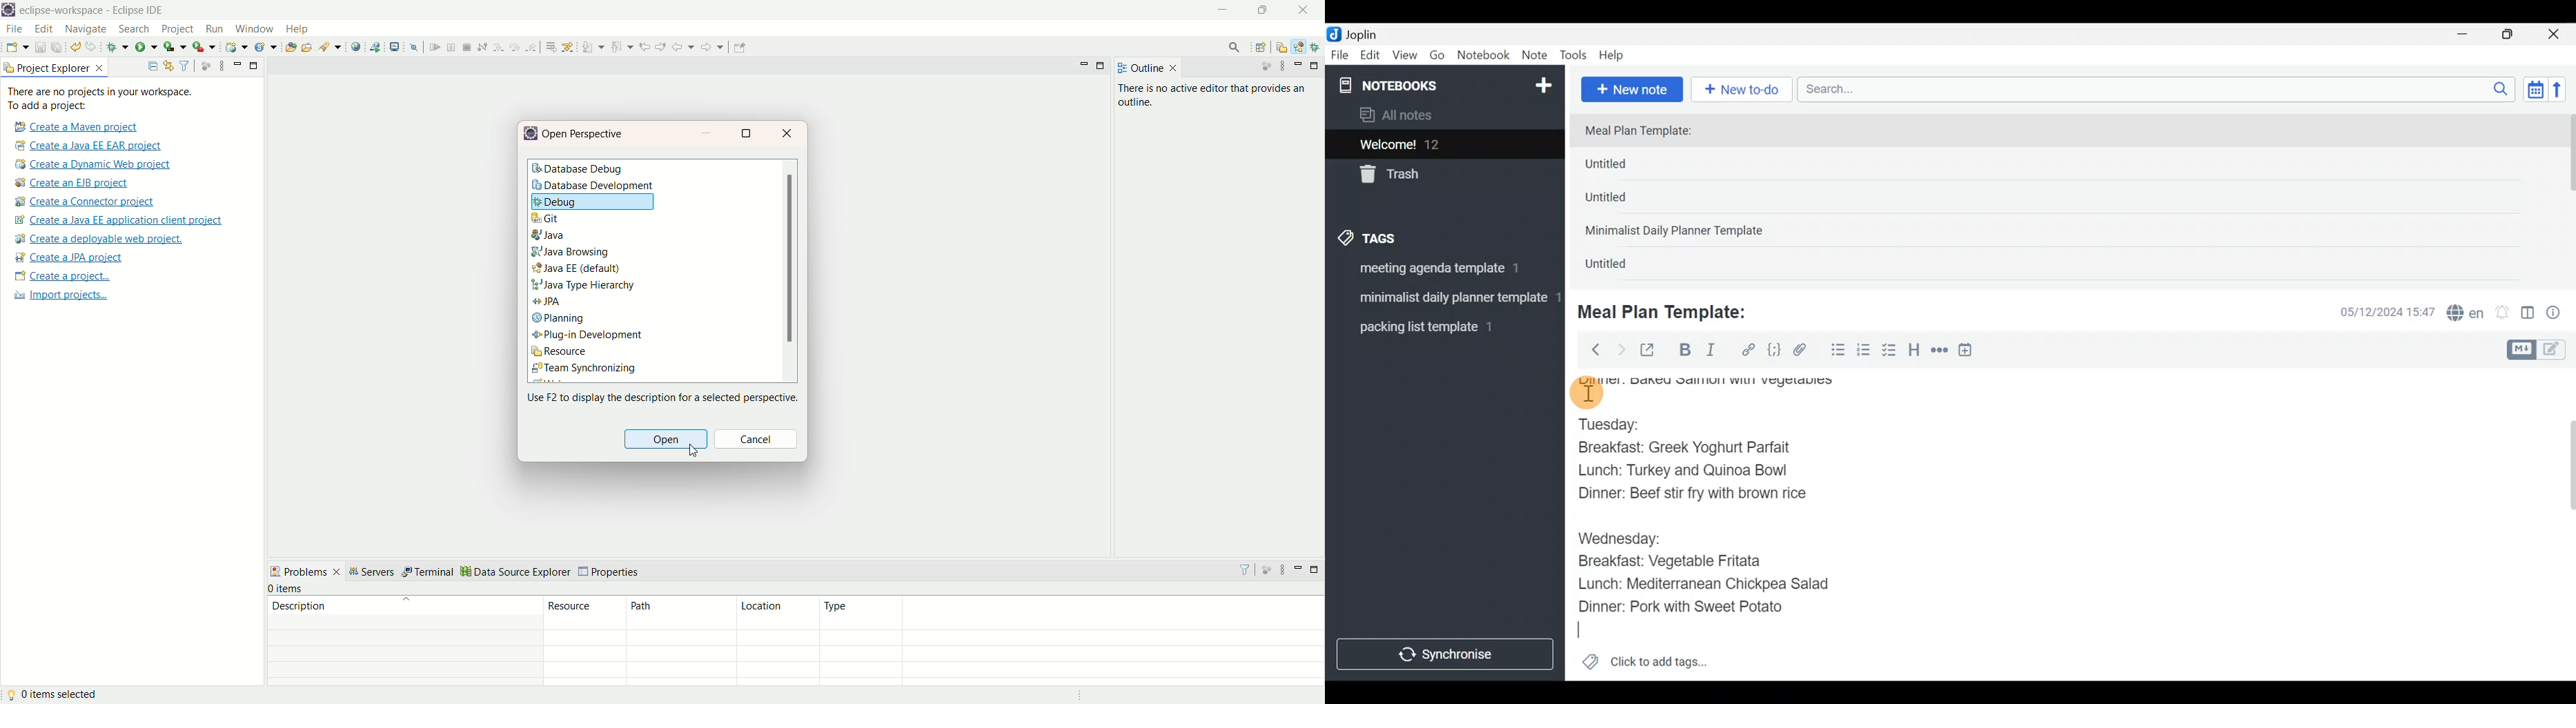  I want to click on planning, so click(560, 319).